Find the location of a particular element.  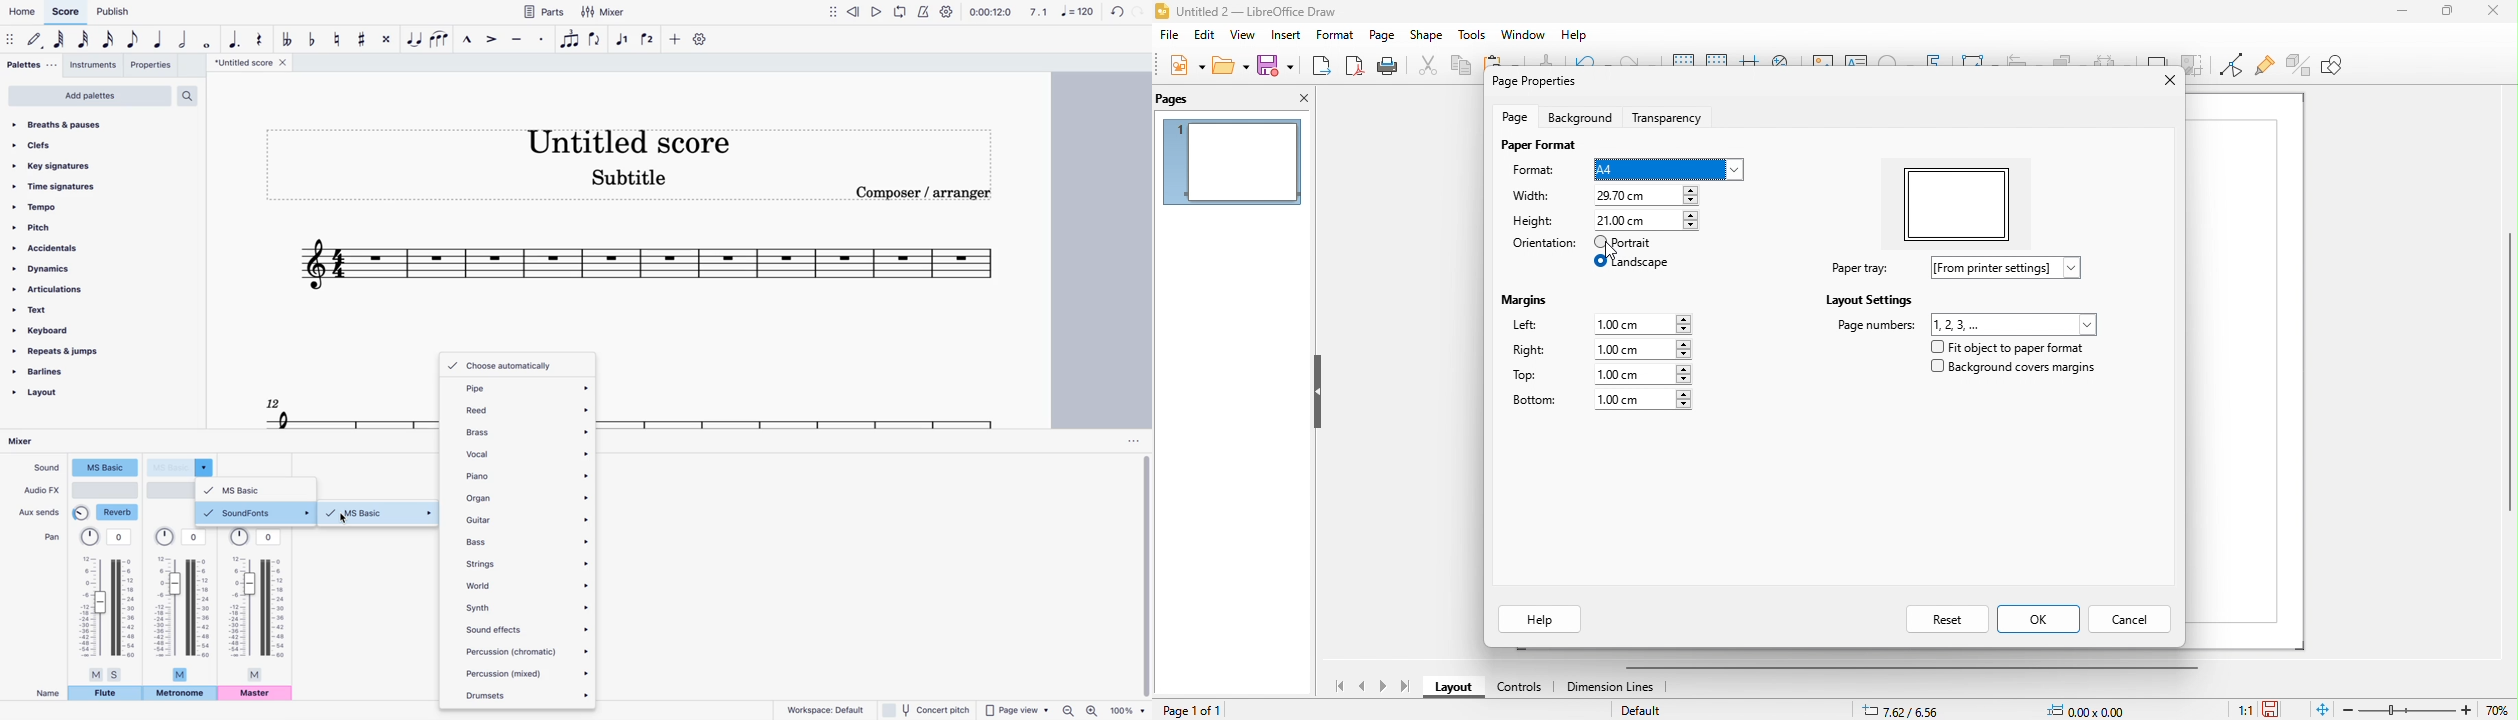

helplines while moving is located at coordinates (1747, 65).